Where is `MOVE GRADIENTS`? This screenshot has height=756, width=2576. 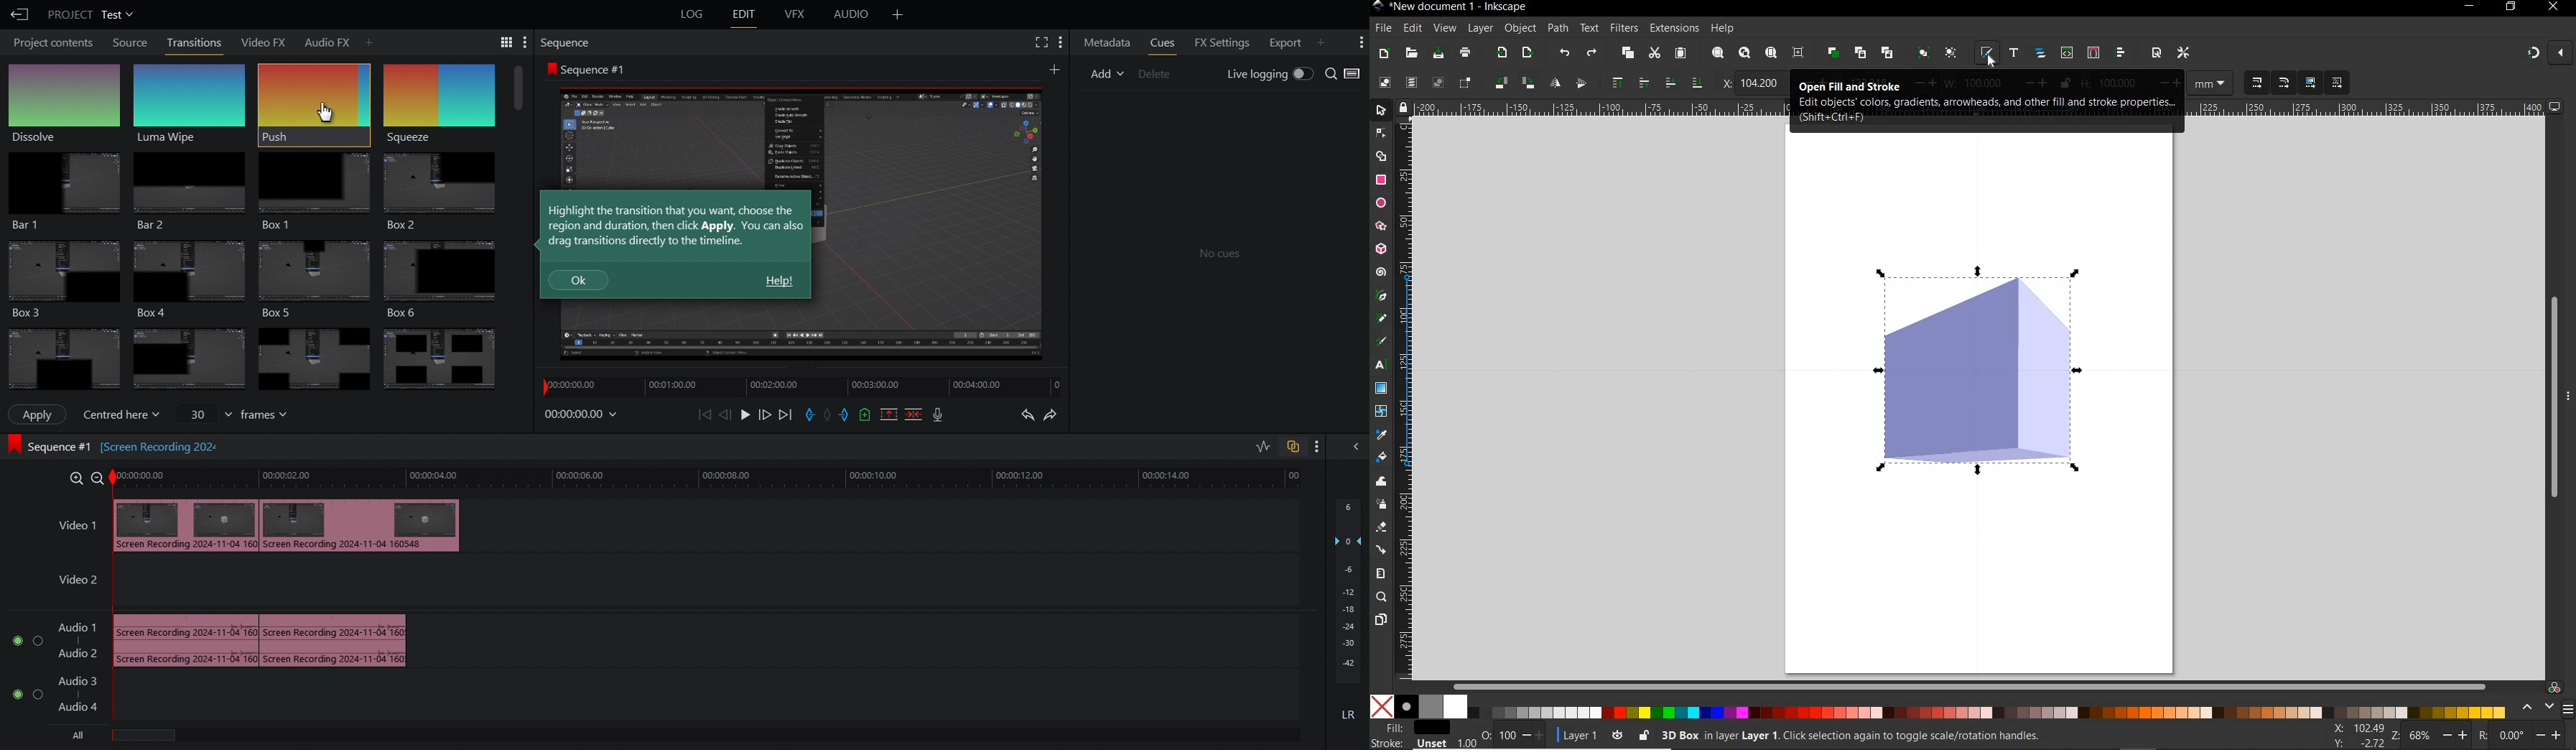 MOVE GRADIENTS is located at coordinates (2310, 82).